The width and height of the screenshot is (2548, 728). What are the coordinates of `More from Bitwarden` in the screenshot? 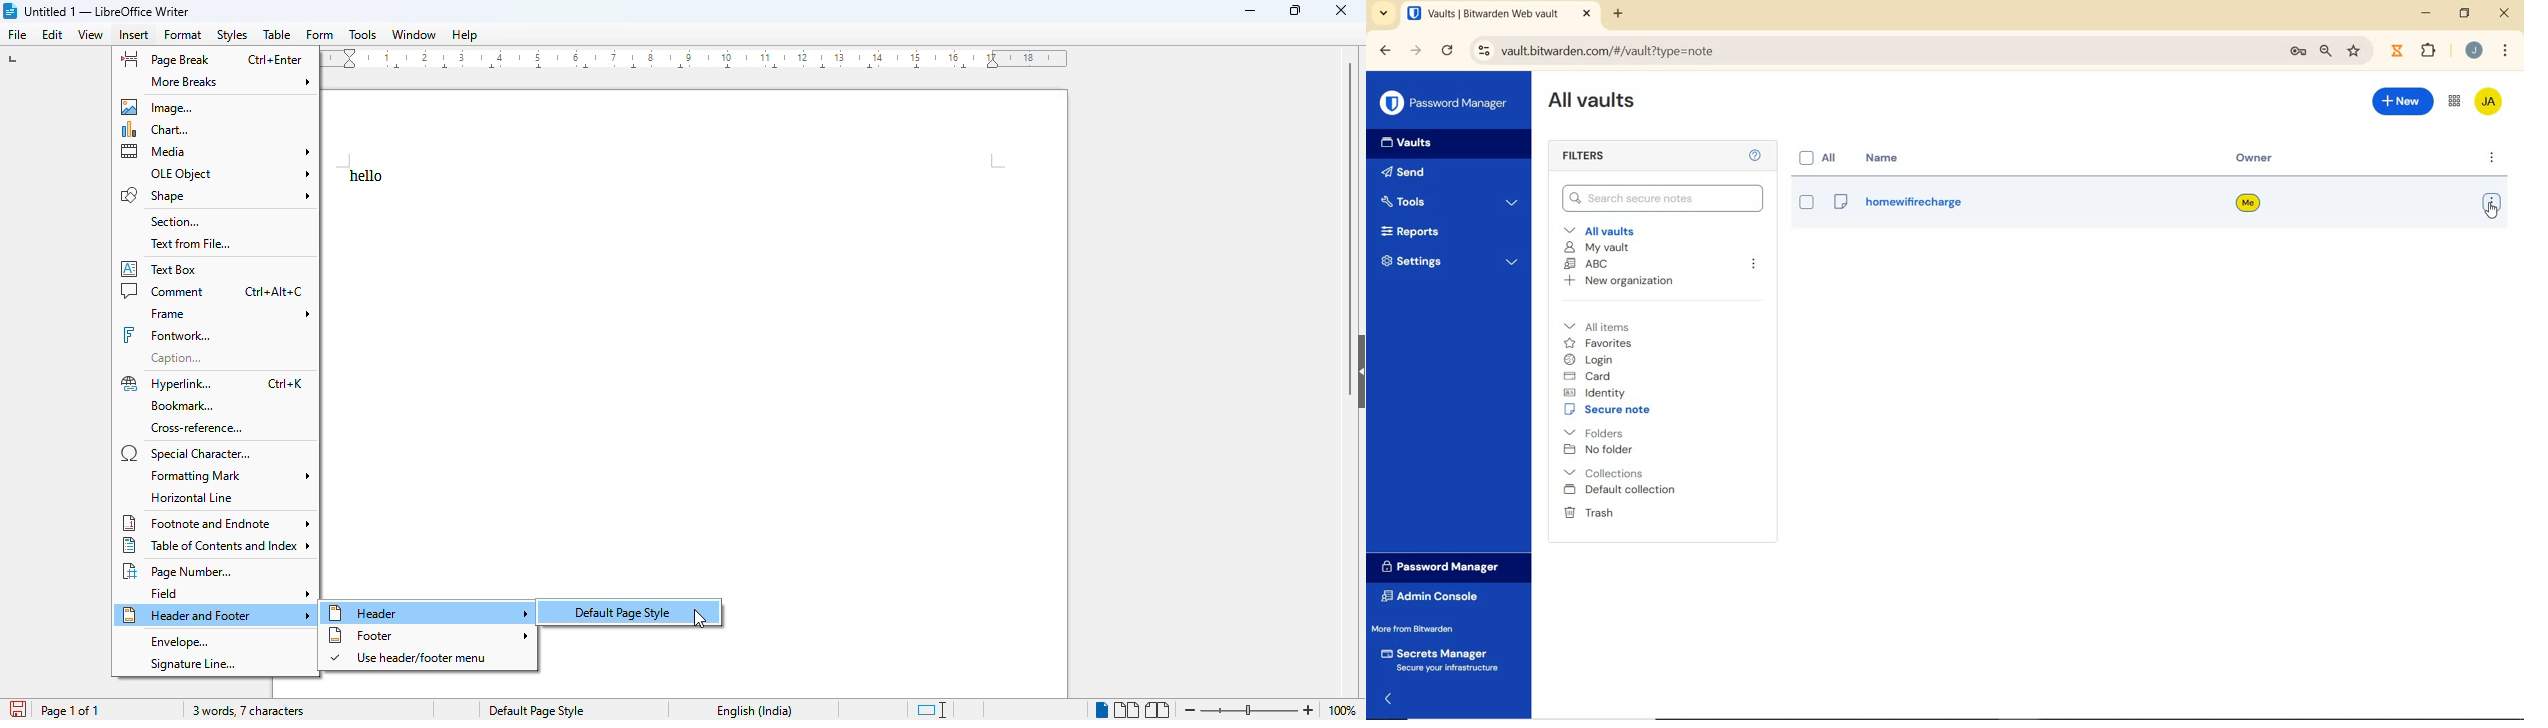 It's located at (1422, 628).